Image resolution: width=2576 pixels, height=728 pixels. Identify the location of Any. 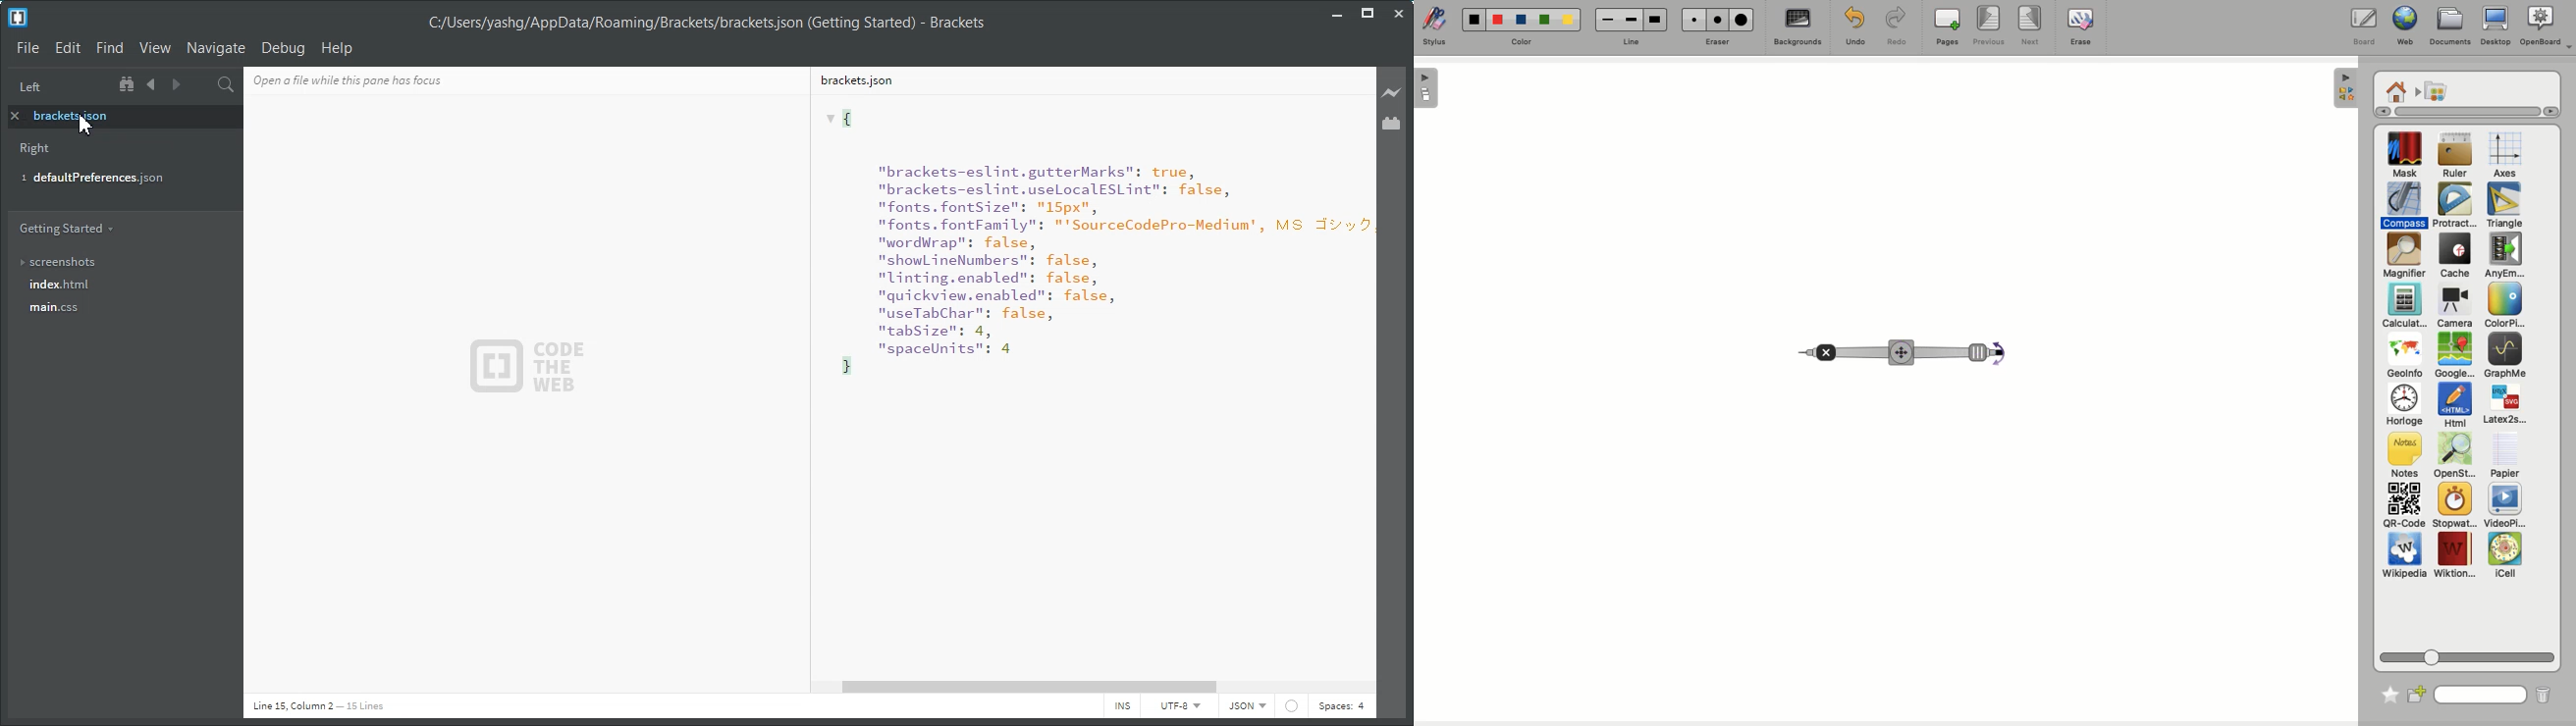
(2504, 256).